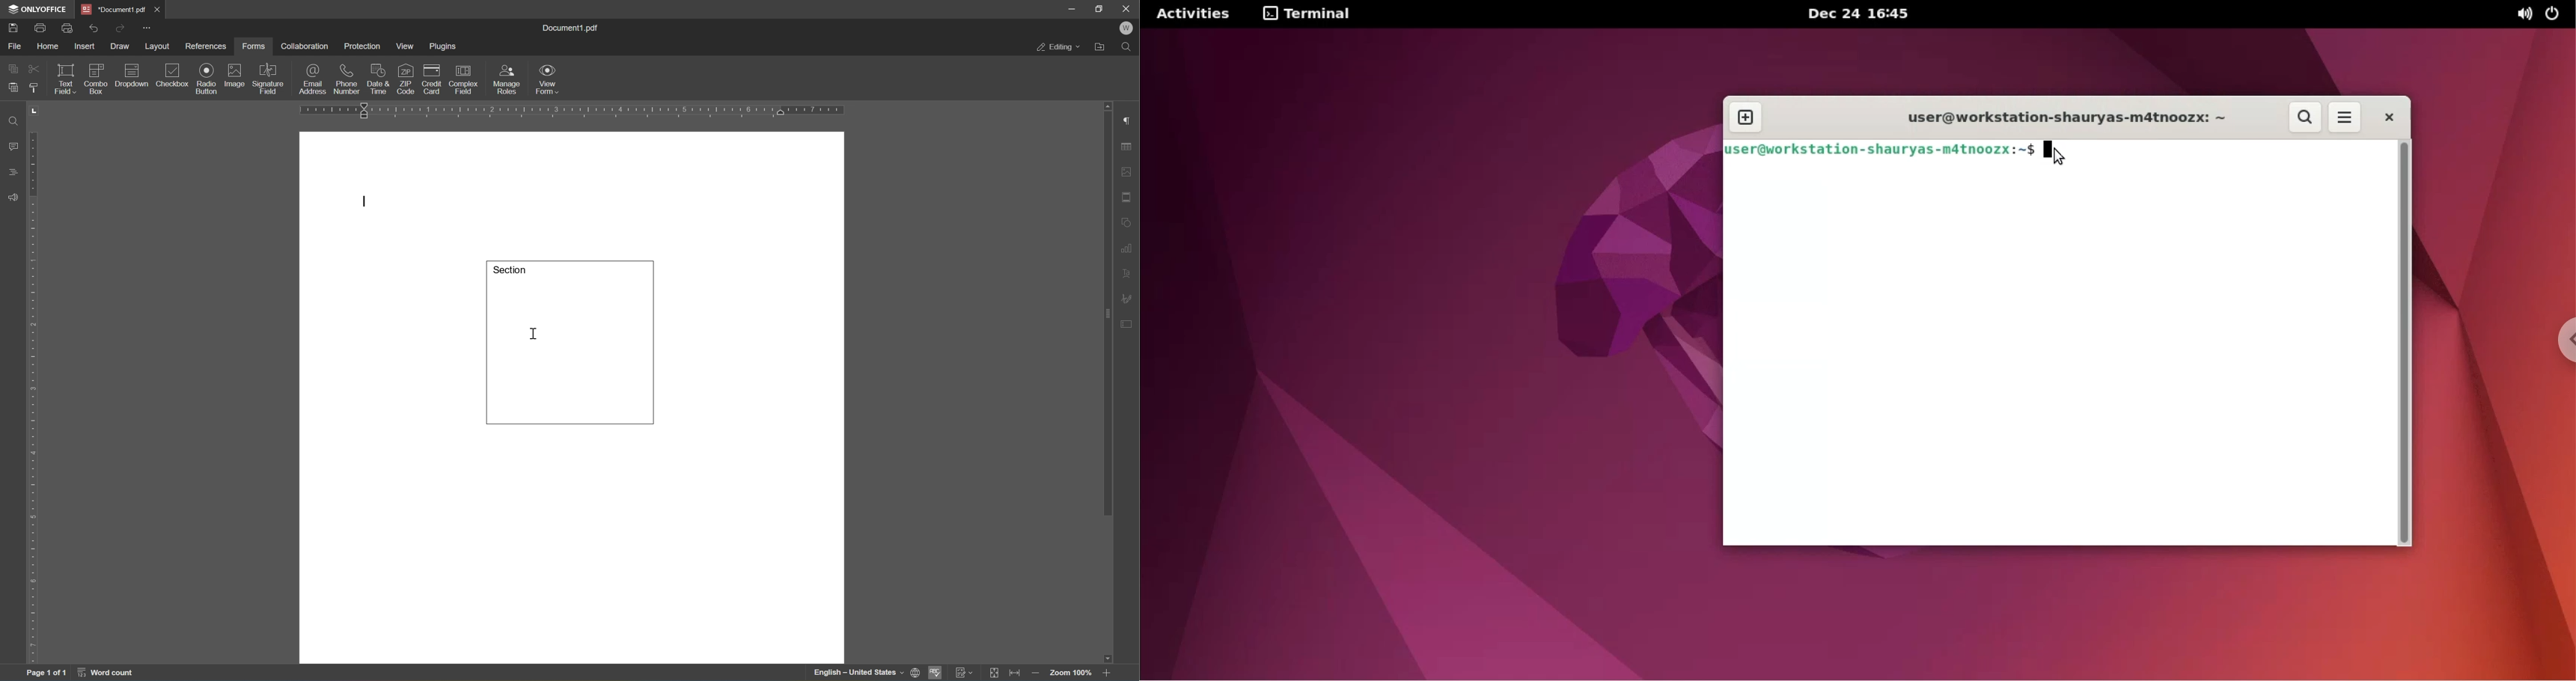 This screenshot has height=700, width=2576. What do you see at coordinates (1128, 8) in the screenshot?
I see `close` at bounding box center [1128, 8].